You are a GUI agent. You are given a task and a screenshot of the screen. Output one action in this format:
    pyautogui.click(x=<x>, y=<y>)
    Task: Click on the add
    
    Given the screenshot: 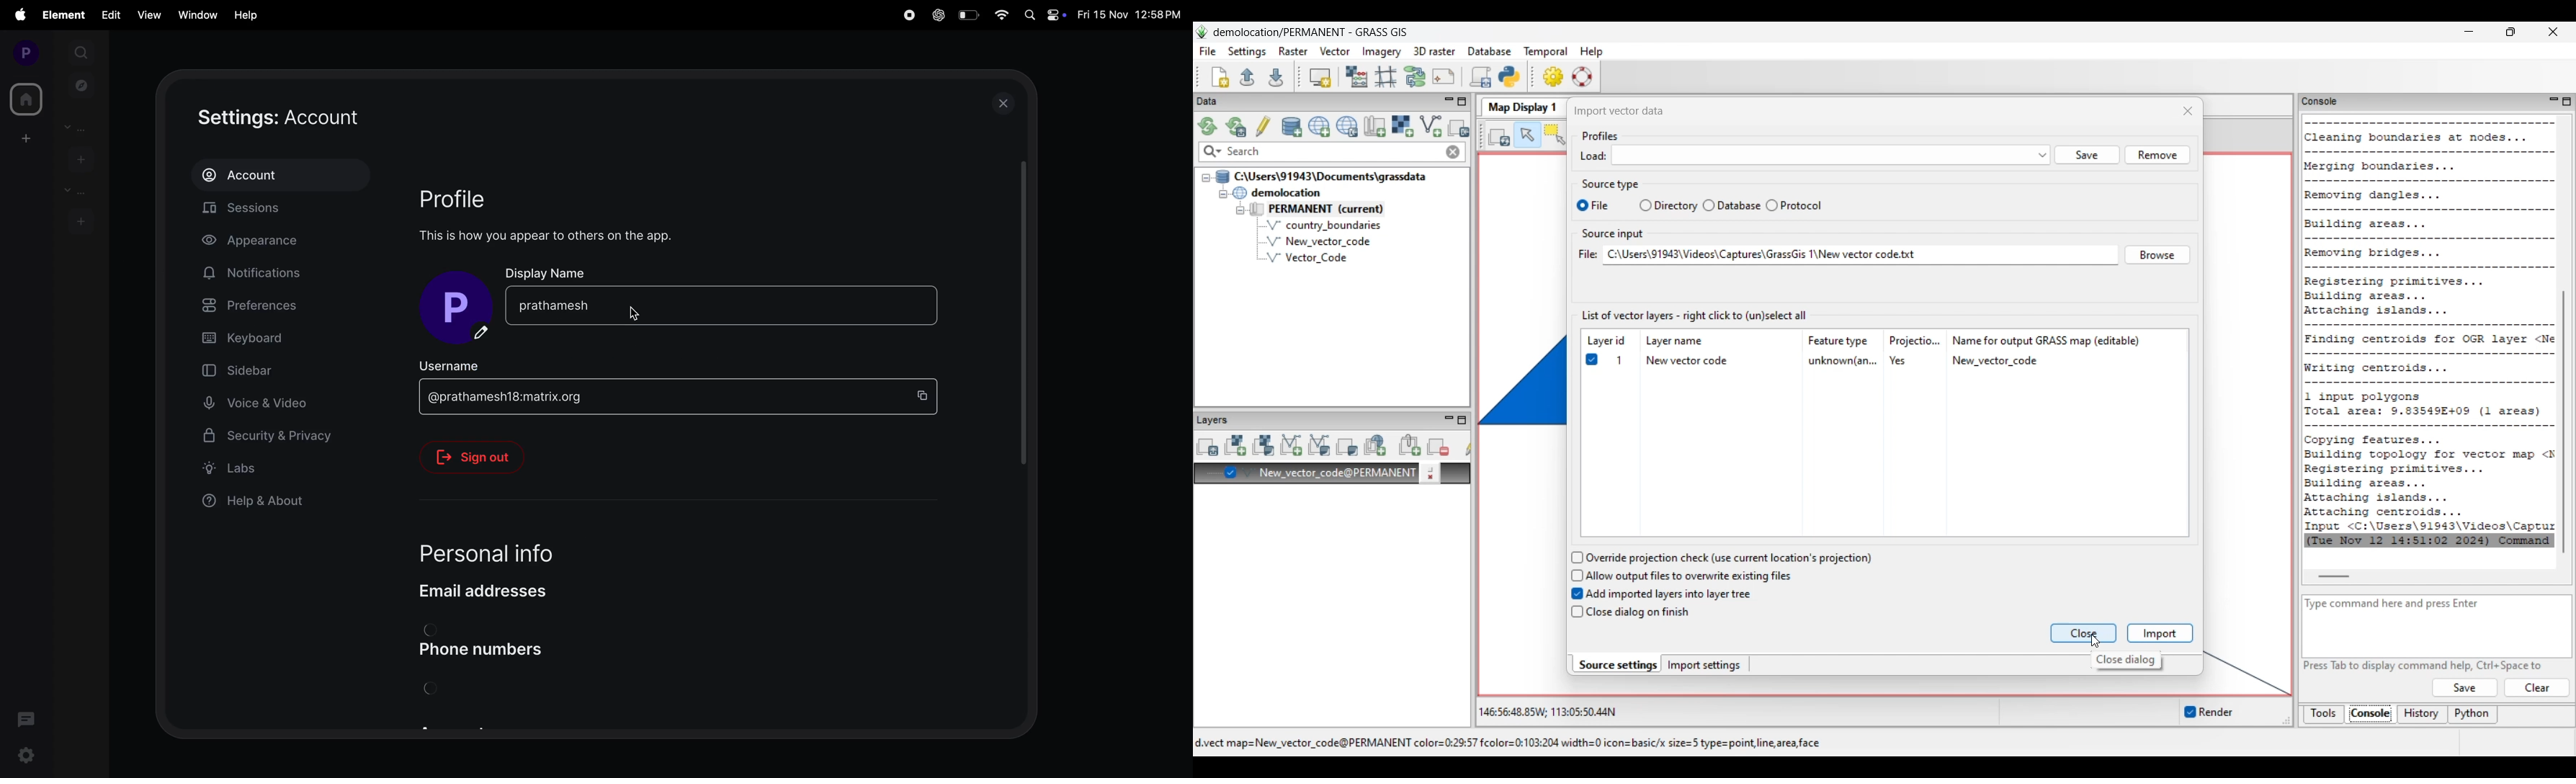 What is the action you would take?
    pyautogui.click(x=23, y=138)
    